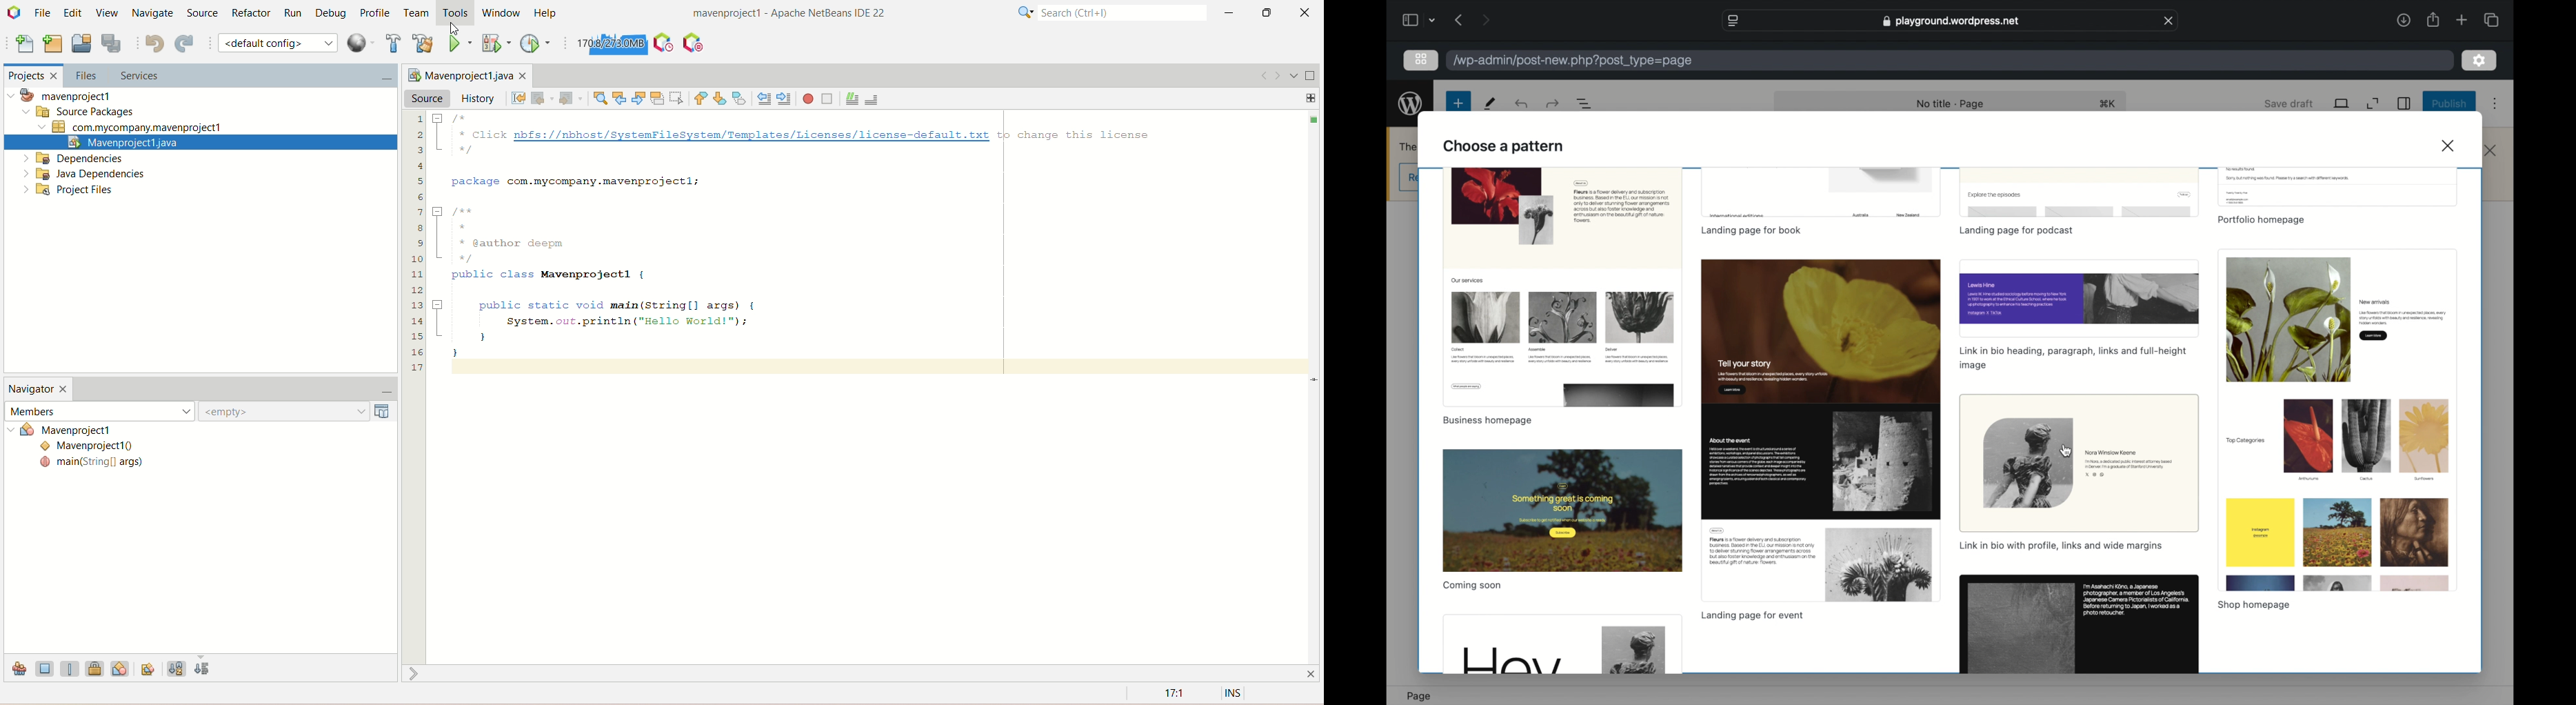 The height and width of the screenshot is (728, 2576). What do you see at coordinates (39, 390) in the screenshot?
I see `navigator` at bounding box center [39, 390].